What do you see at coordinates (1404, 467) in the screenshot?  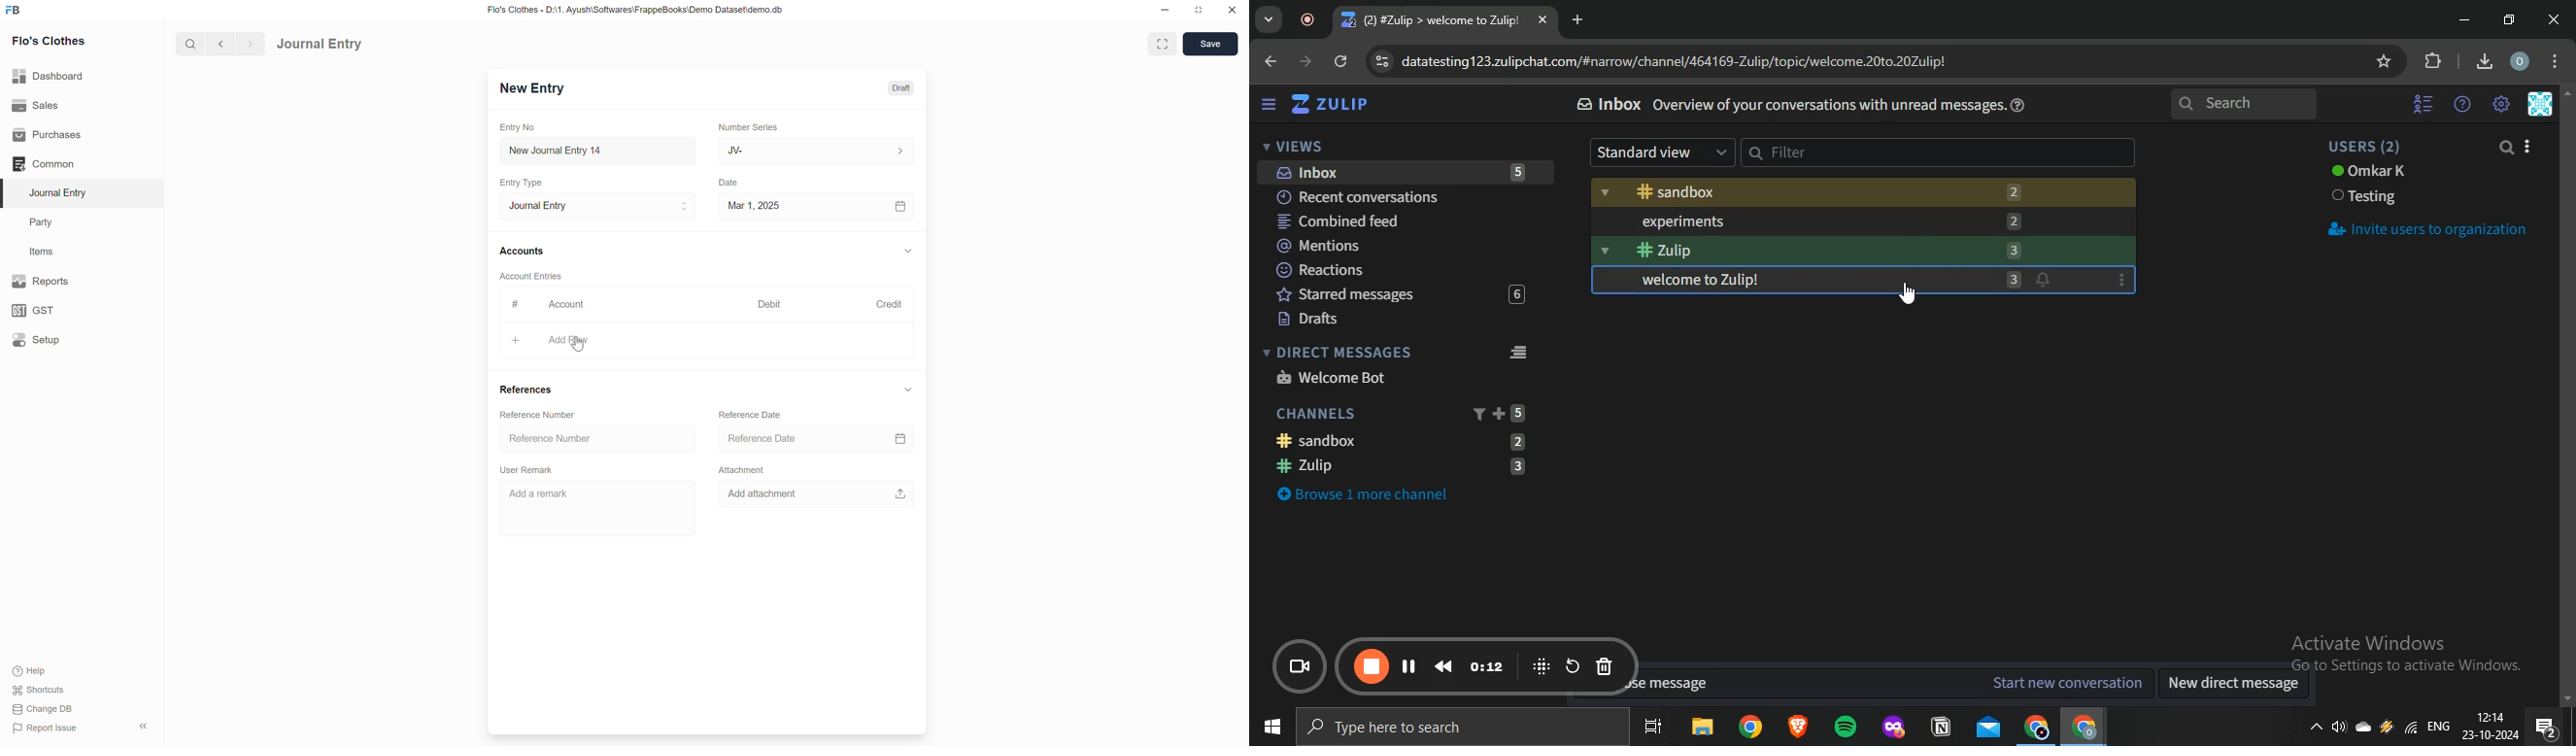 I see `zulip` at bounding box center [1404, 467].